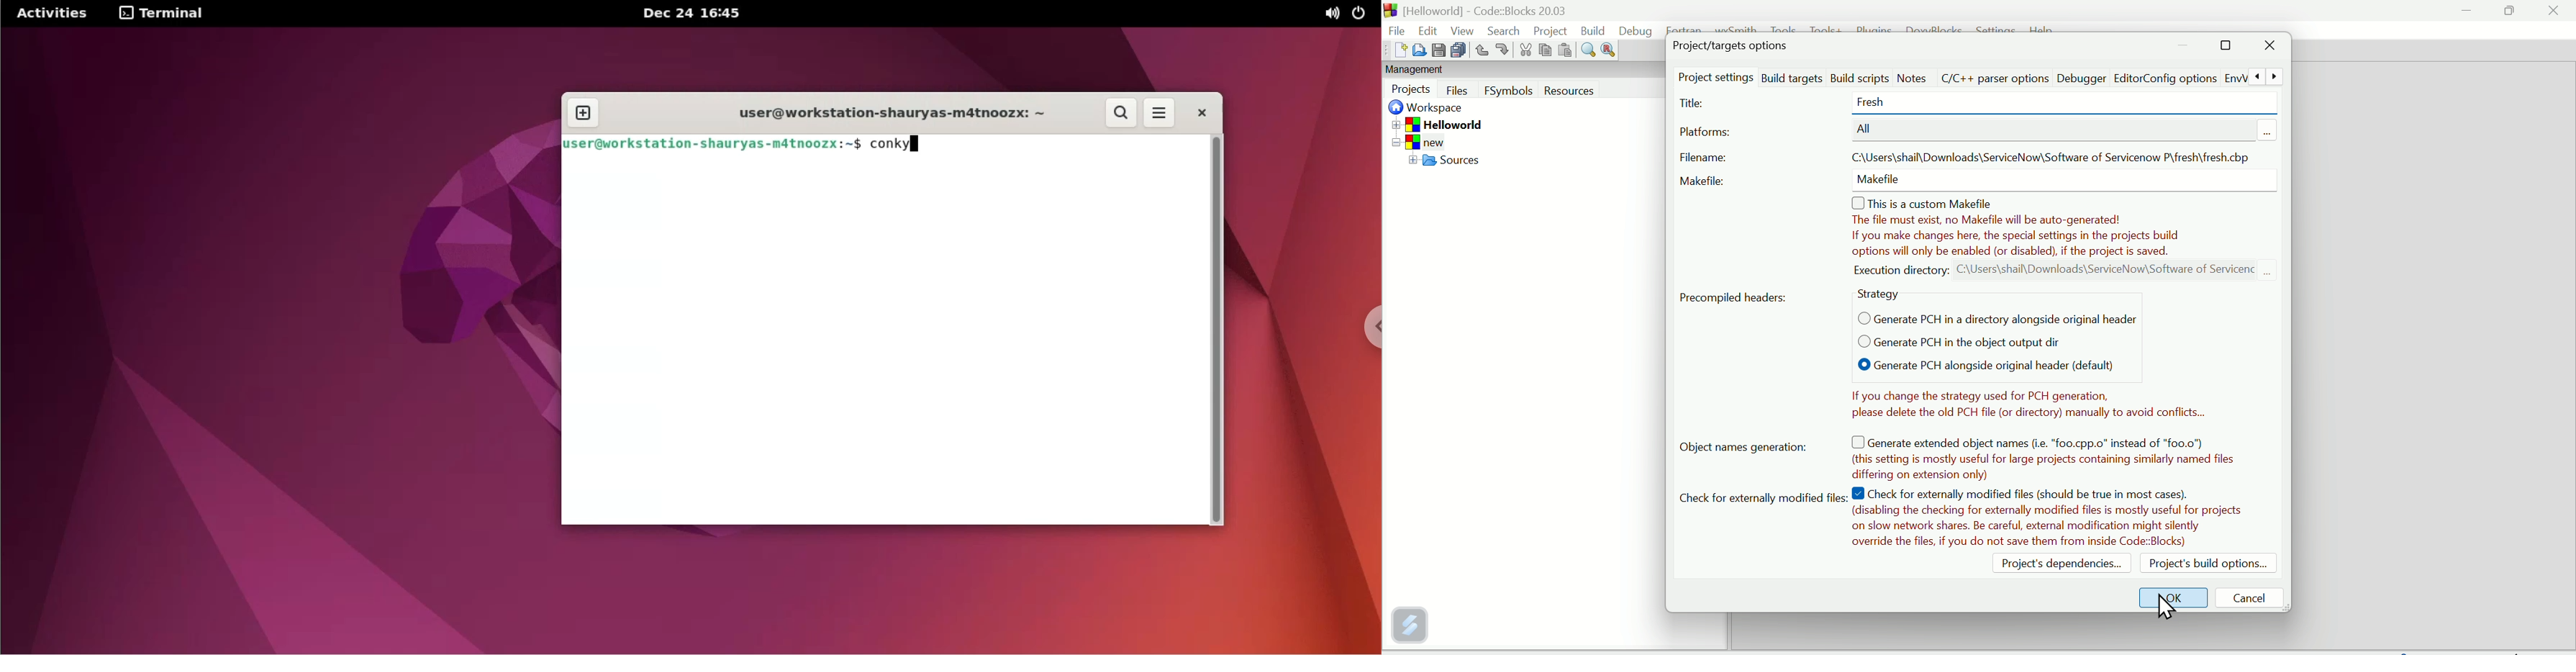 This screenshot has height=672, width=2576. What do you see at coordinates (1460, 30) in the screenshot?
I see `View` at bounding box center [1460, 30].